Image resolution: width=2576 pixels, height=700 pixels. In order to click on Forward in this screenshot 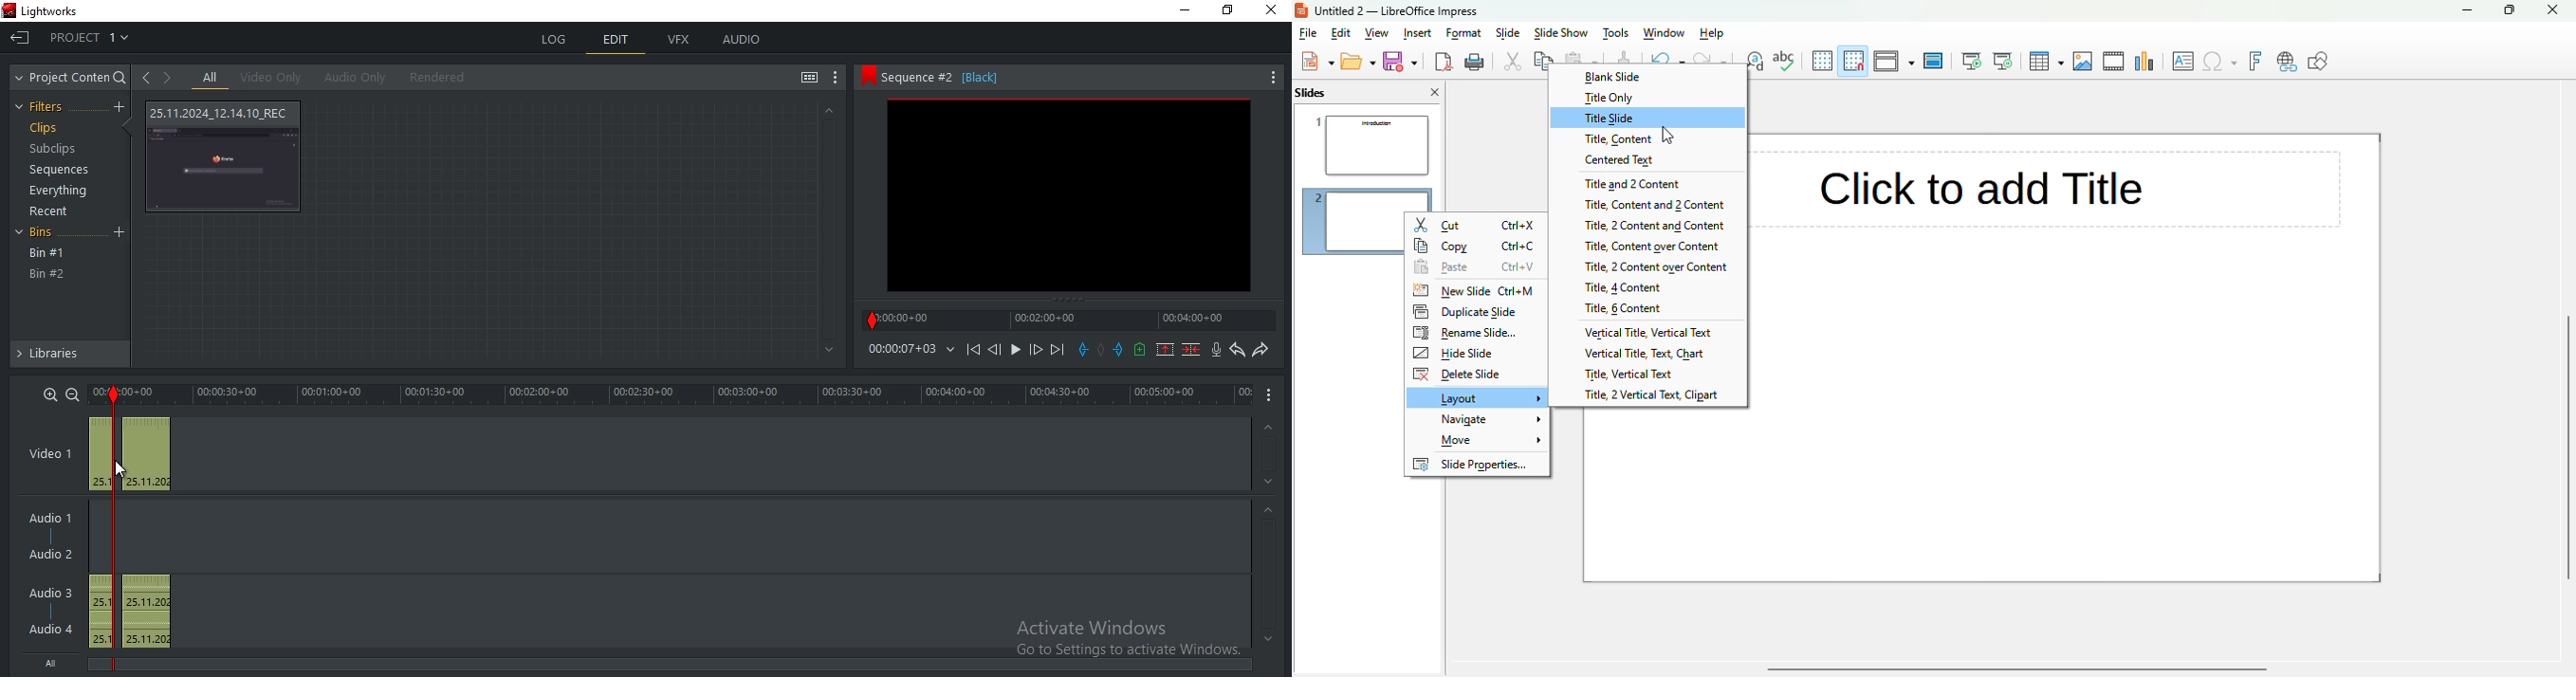, I will do `click(1037, 350)`.